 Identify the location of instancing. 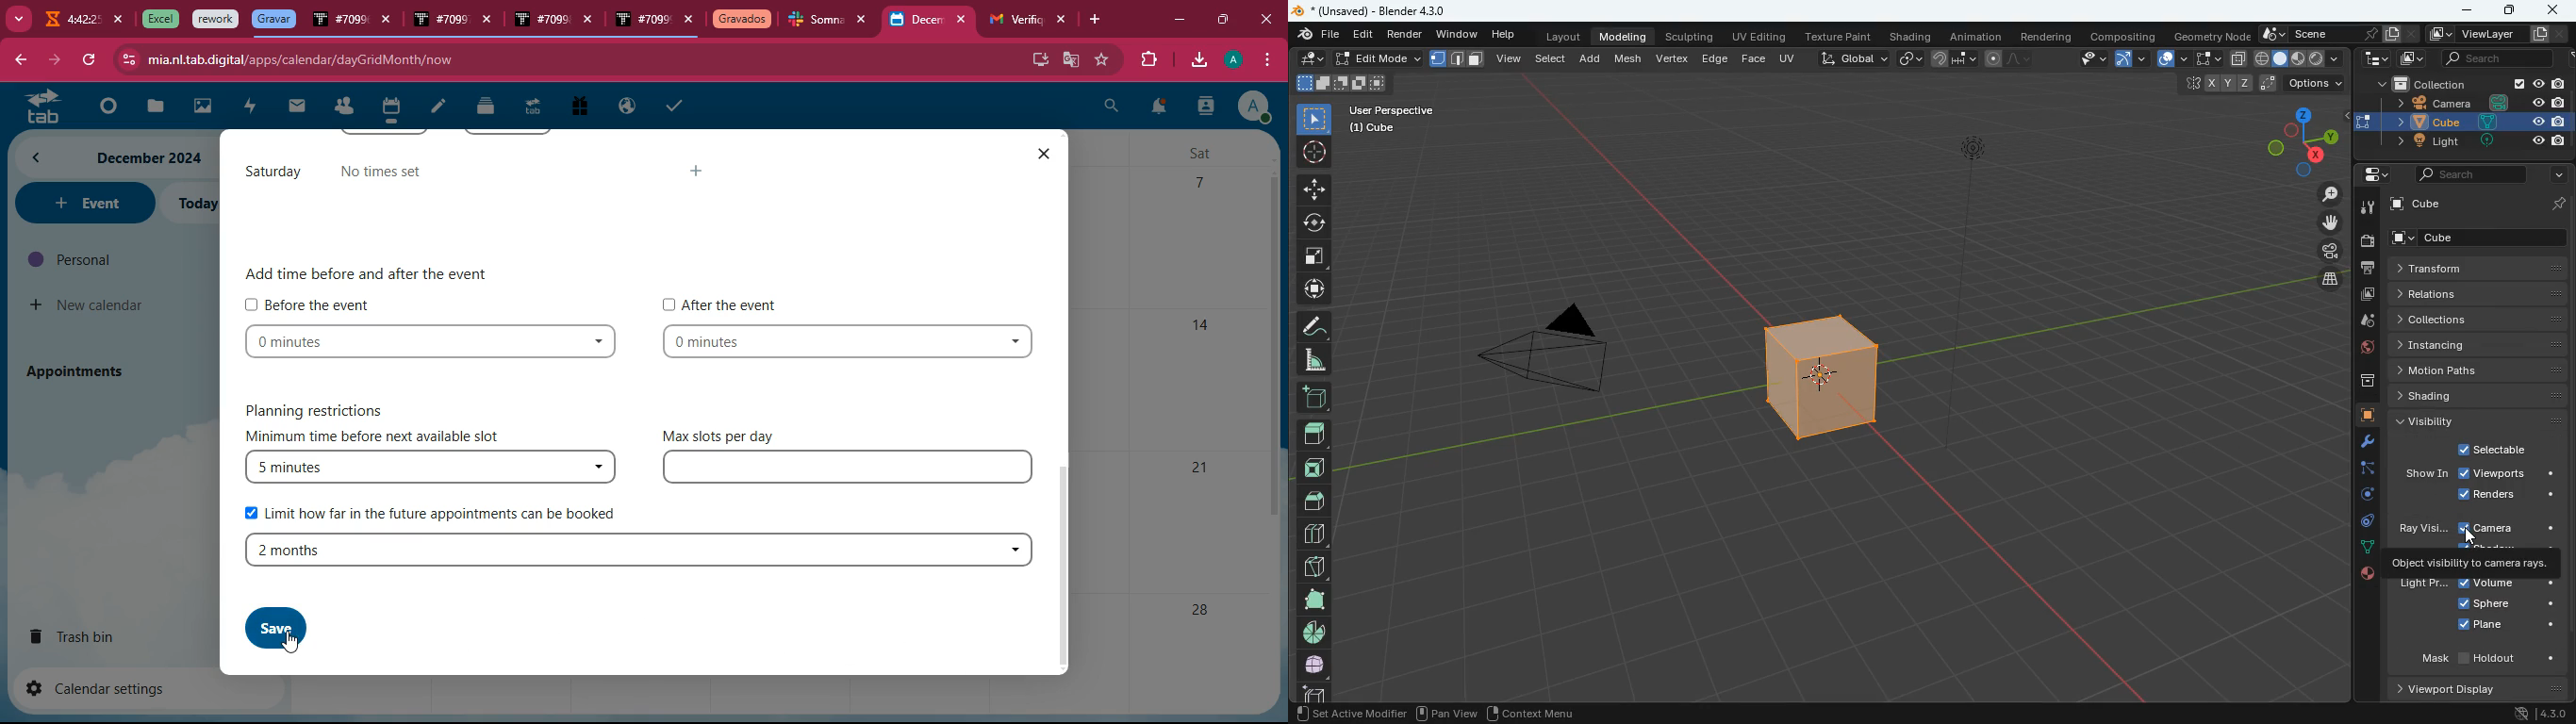
(2473, 345).